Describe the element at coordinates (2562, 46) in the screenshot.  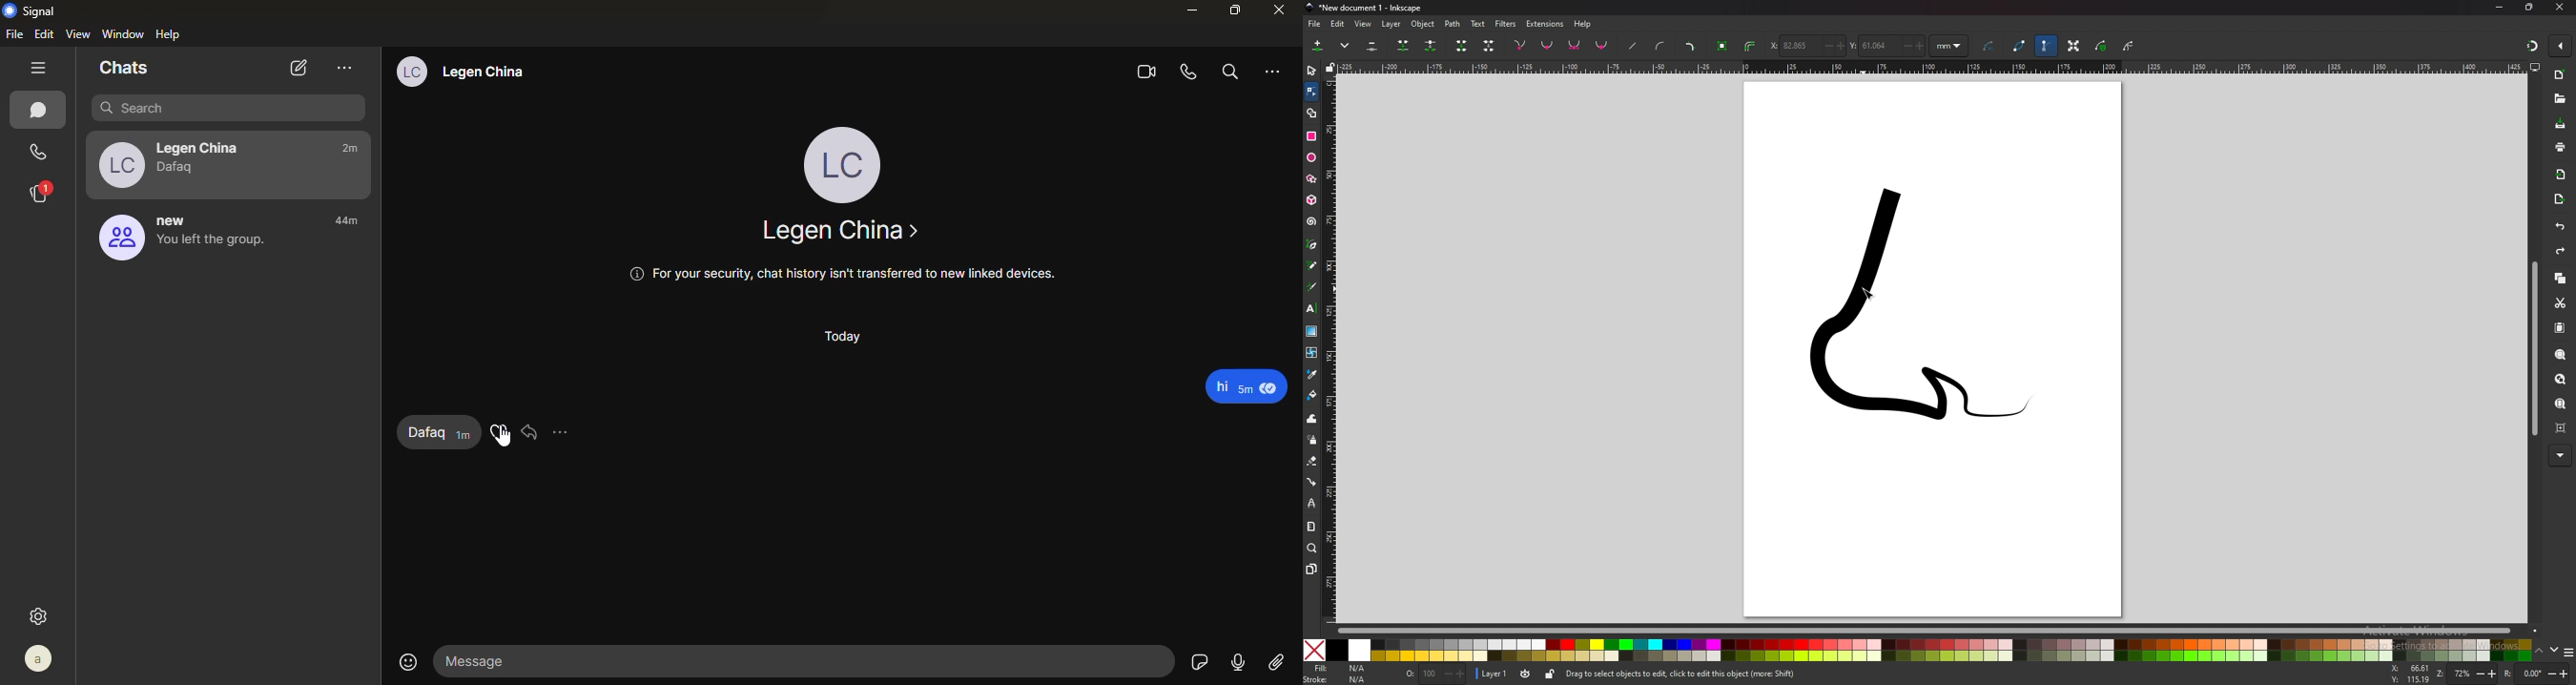
I see `enable snapping` at that location.